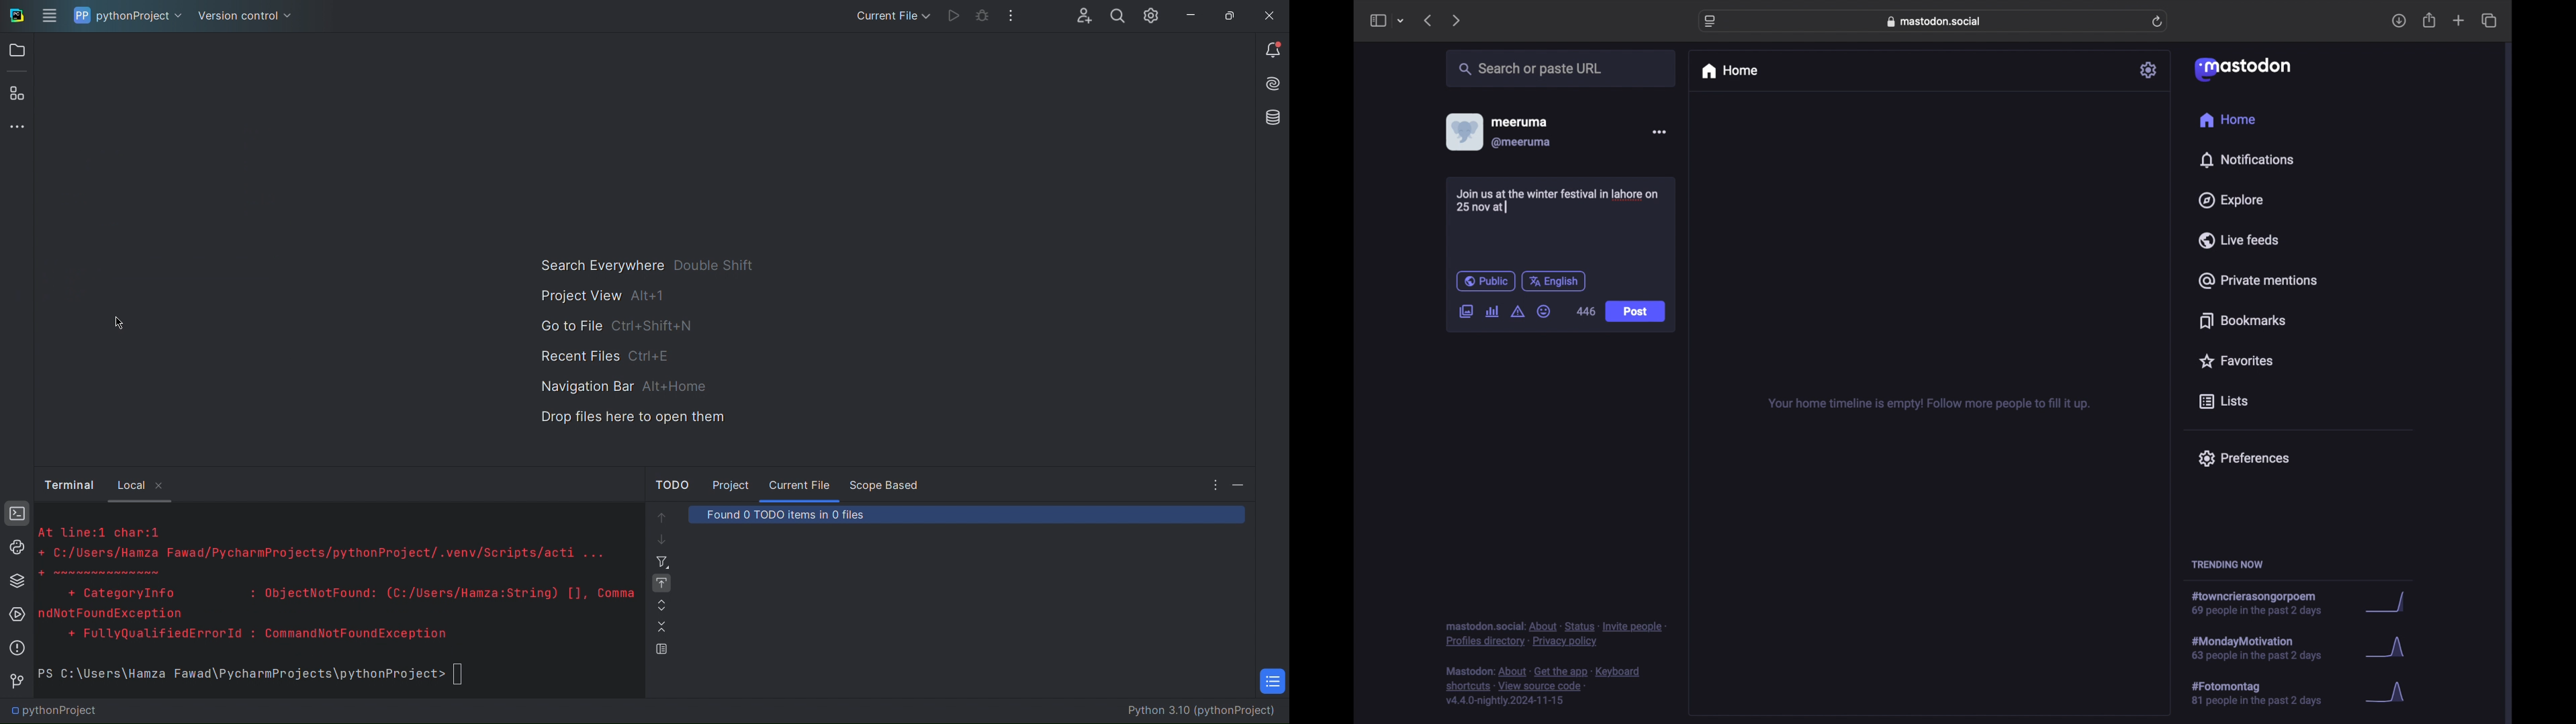 Image resolution: width=2576 pixels, height=728 pixels. Describe the element at coordinates (1013, 15) in the screenshot. I see `More` at that location.